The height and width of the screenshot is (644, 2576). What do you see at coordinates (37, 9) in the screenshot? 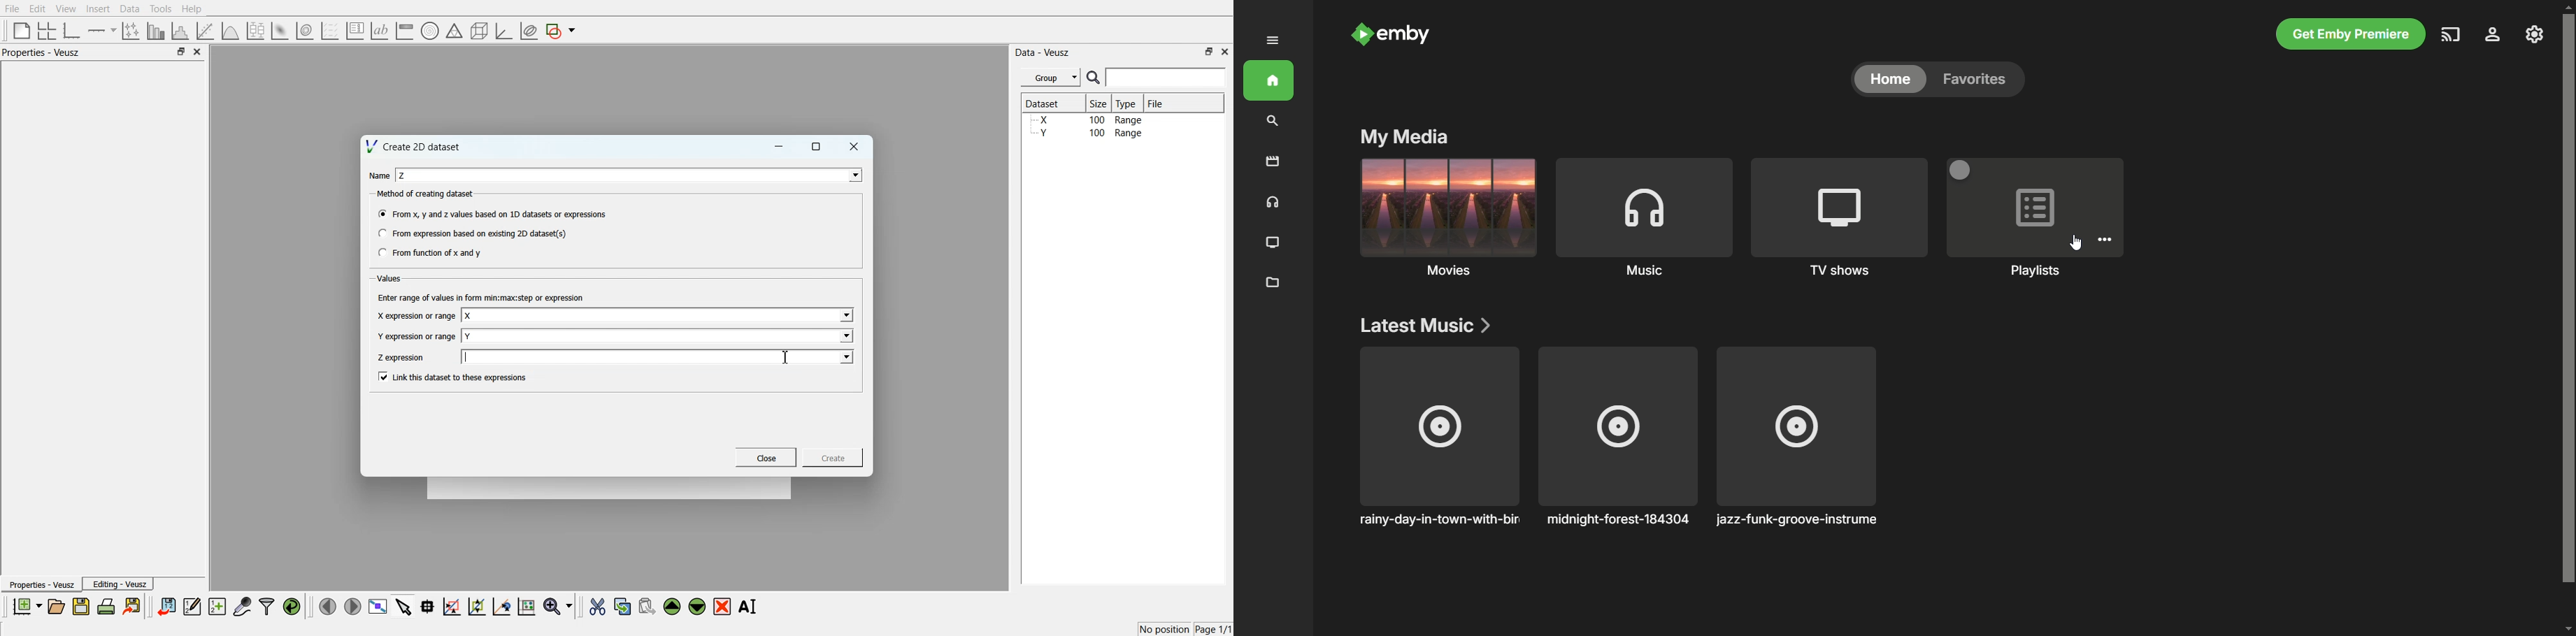
I see `Edit` at bounding box center [37, 9].